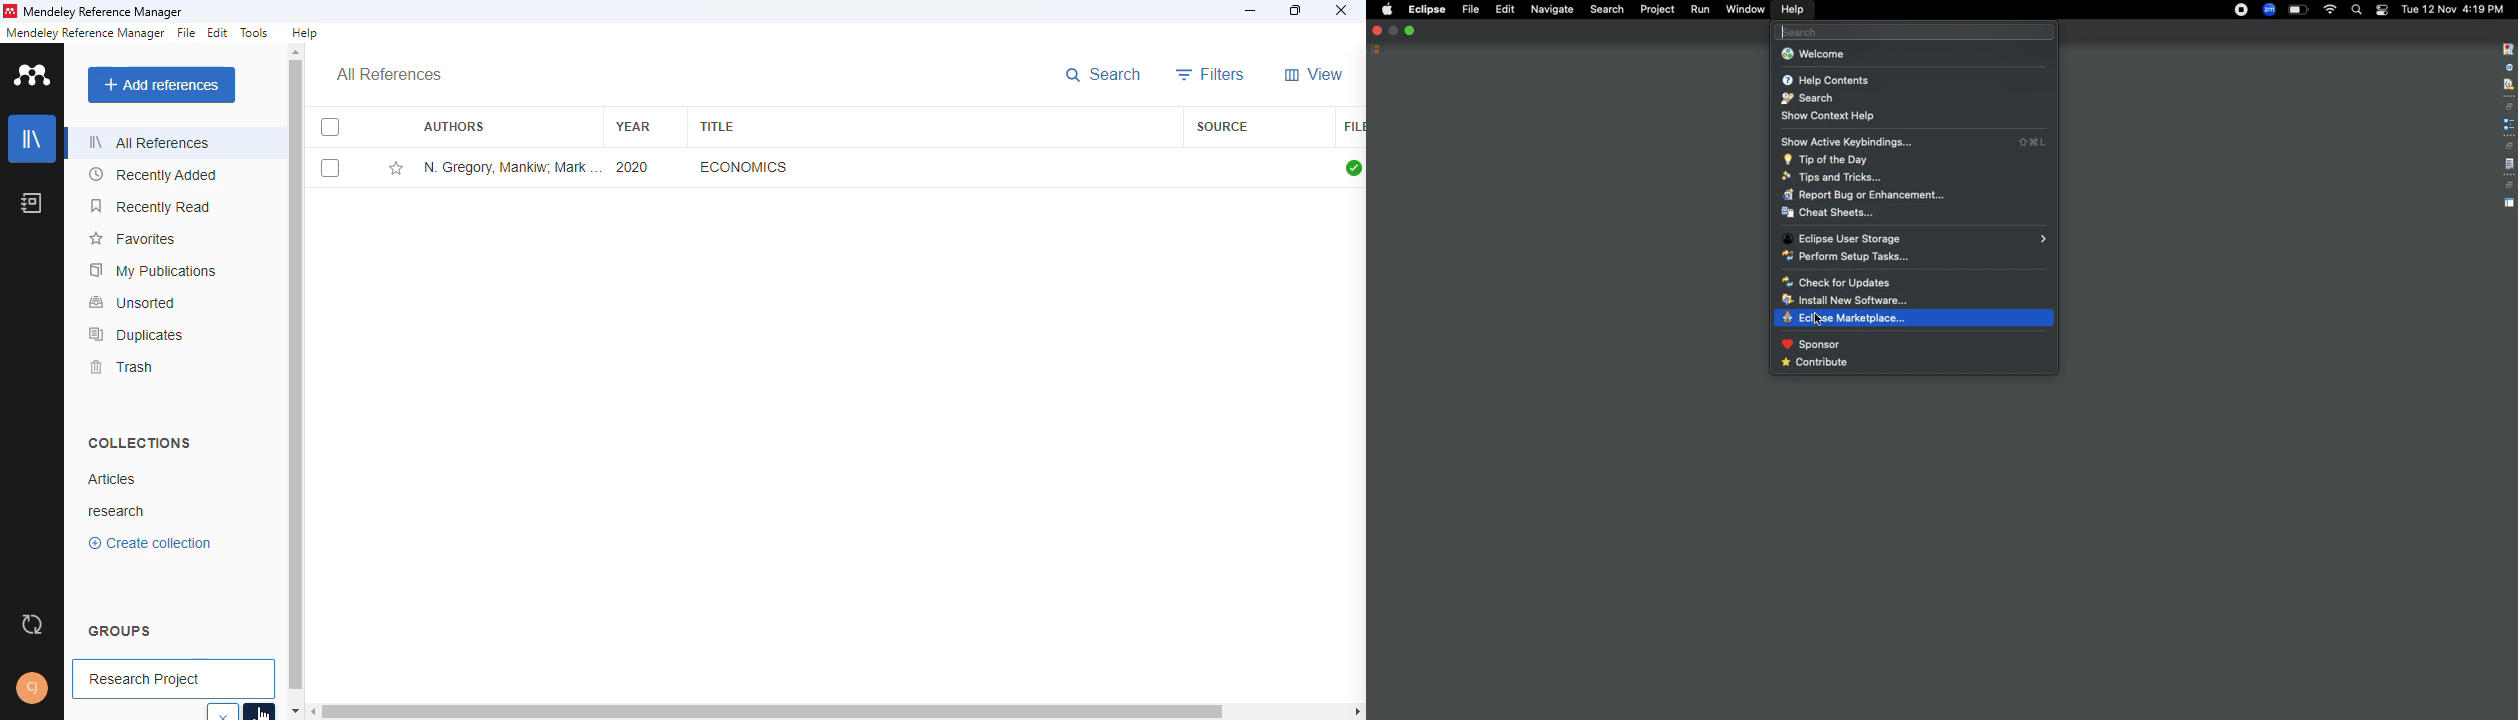  What do you see at coordinates (513, 167) in the screenshot?
I see `N. Gregory Mankiw, Mark P. Taylor` at bounding box center [513, 167].